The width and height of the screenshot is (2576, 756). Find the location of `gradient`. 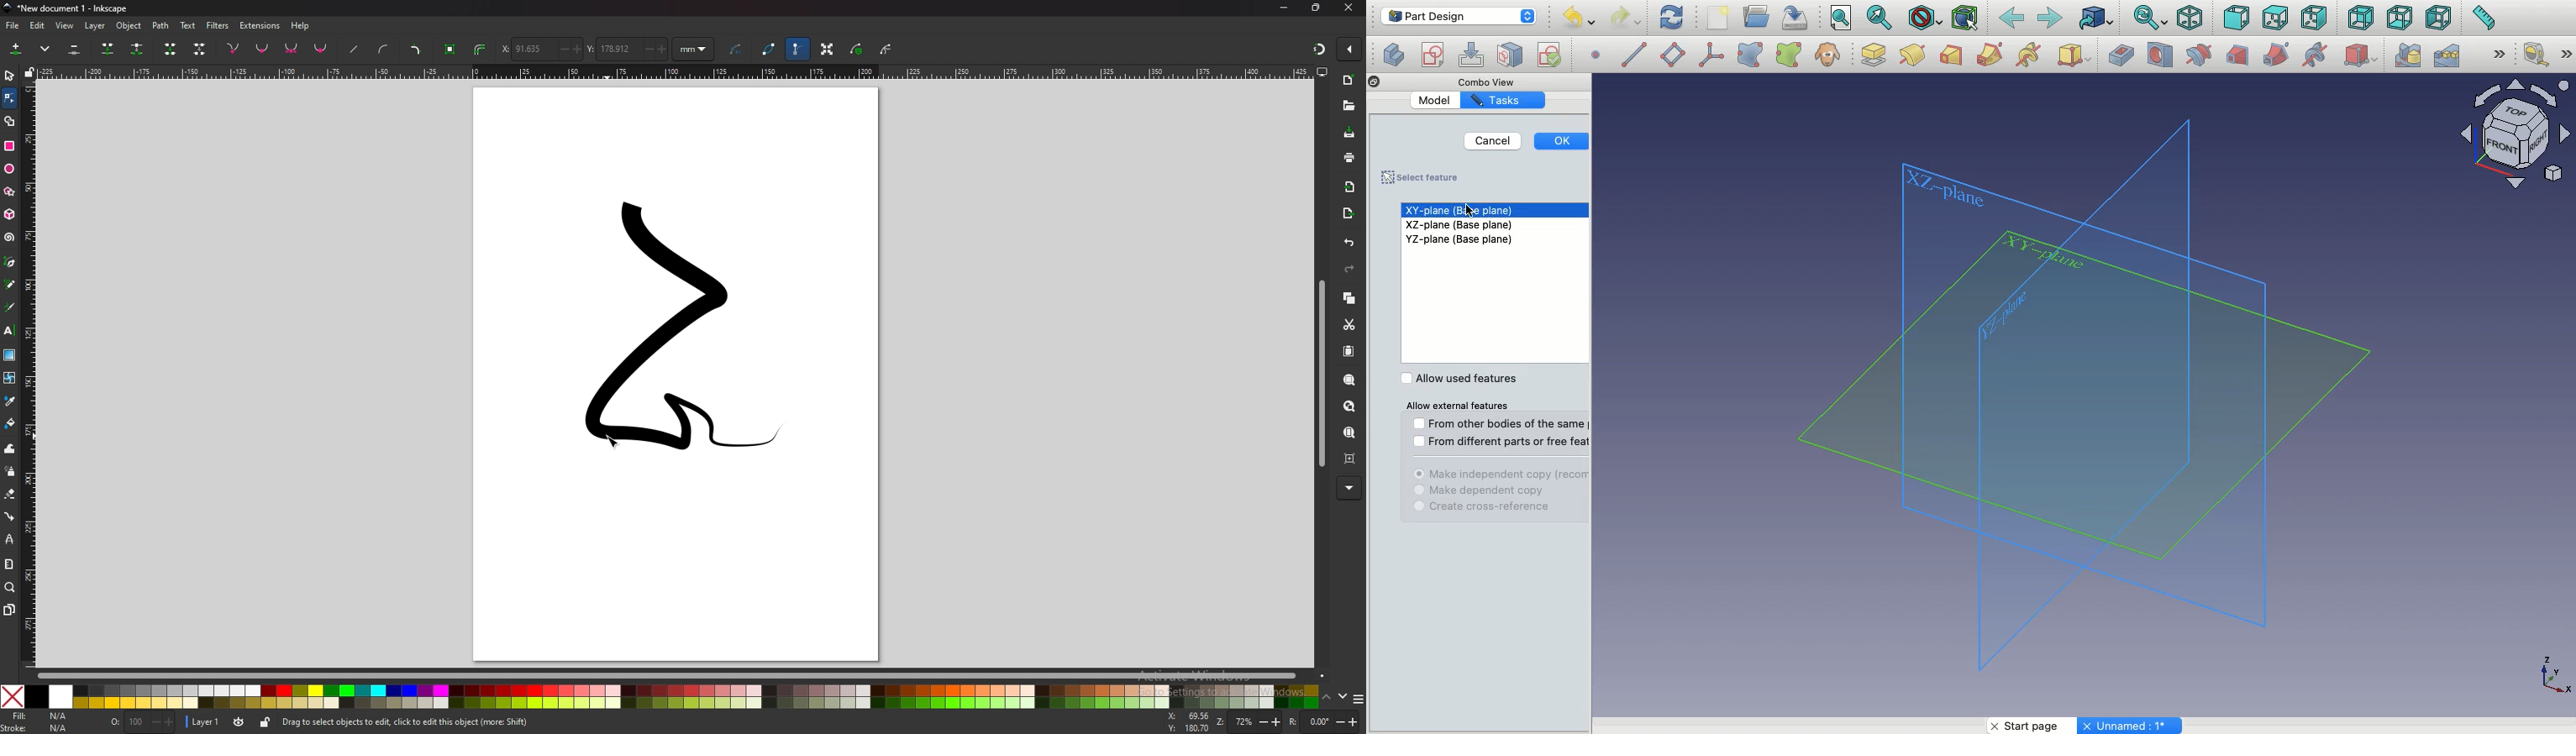

gradient is located at coordinates (9, 355).